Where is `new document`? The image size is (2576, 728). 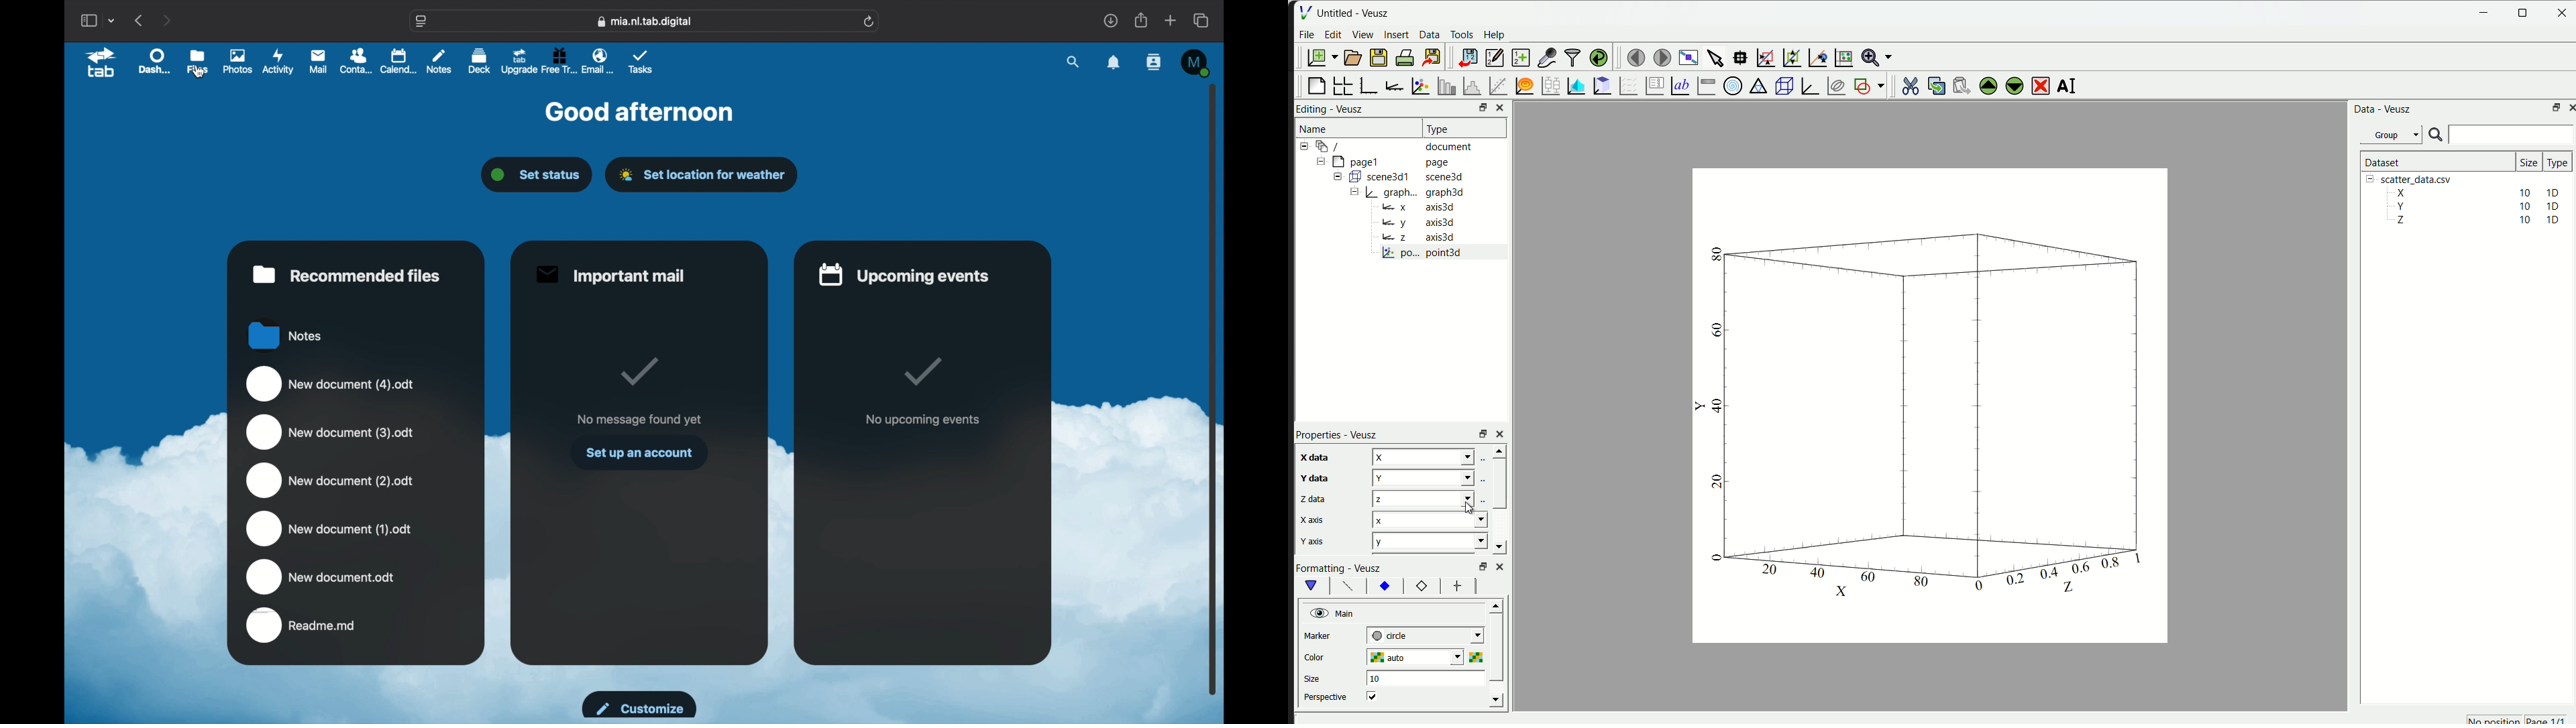
new document is located at coordinates (321, 577).